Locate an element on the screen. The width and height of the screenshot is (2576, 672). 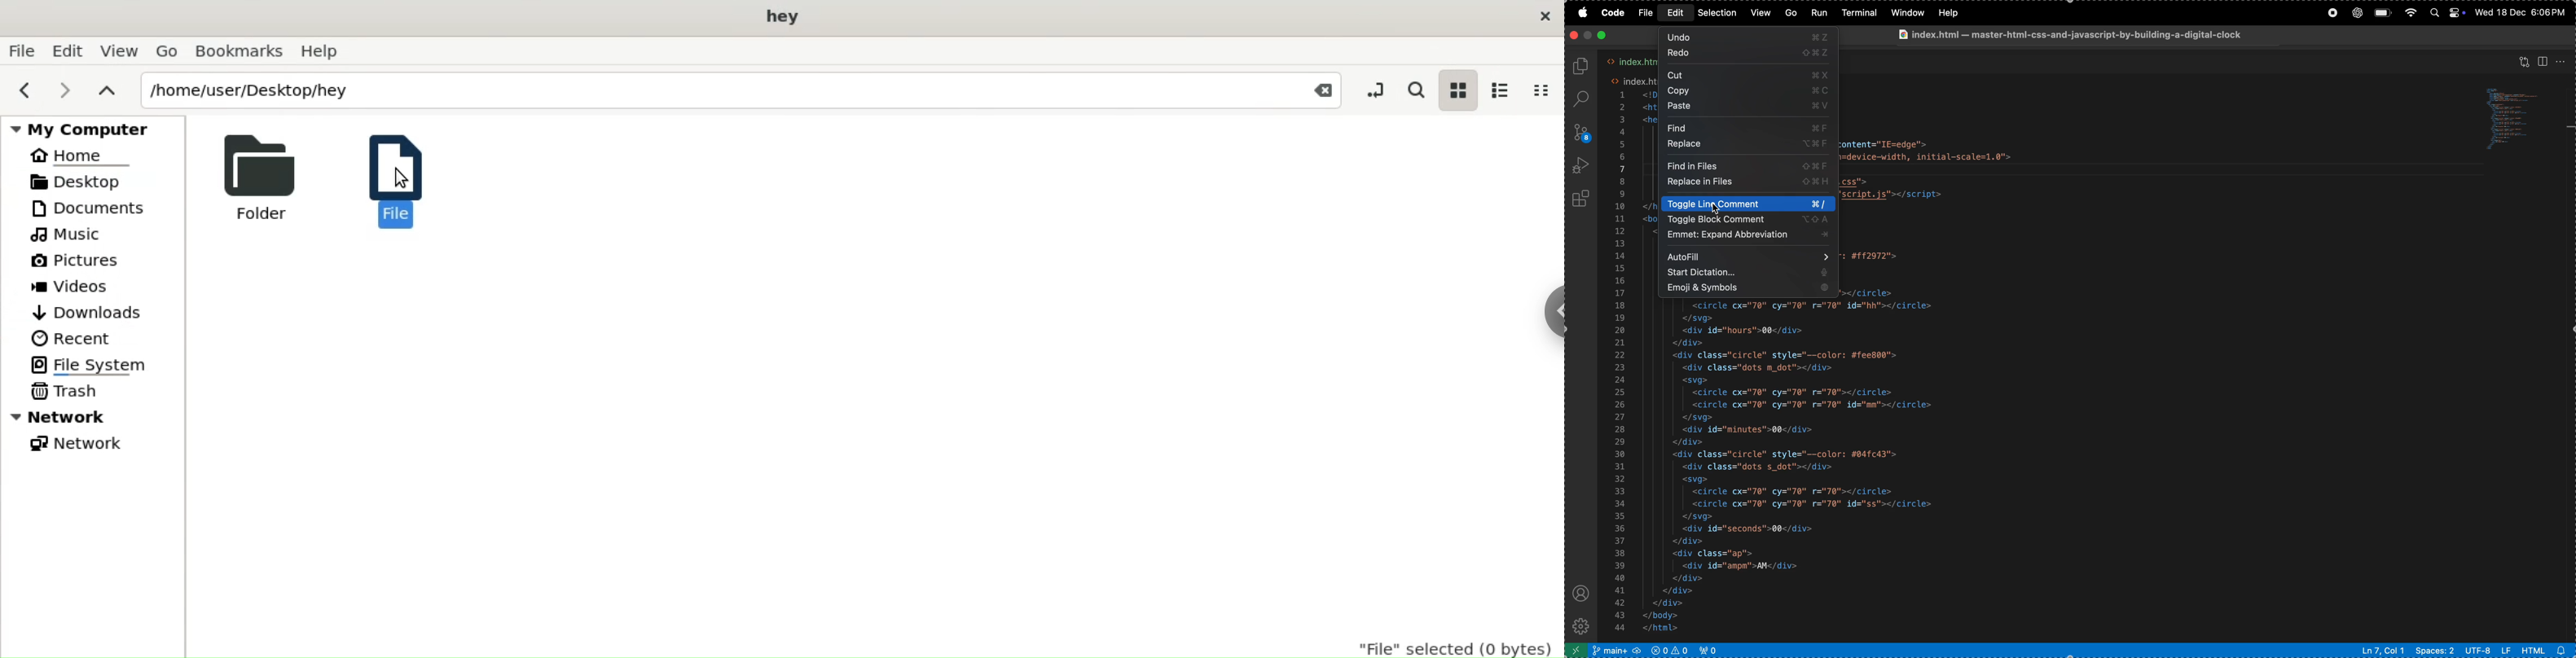
help is located at coordinates (1952, 12).